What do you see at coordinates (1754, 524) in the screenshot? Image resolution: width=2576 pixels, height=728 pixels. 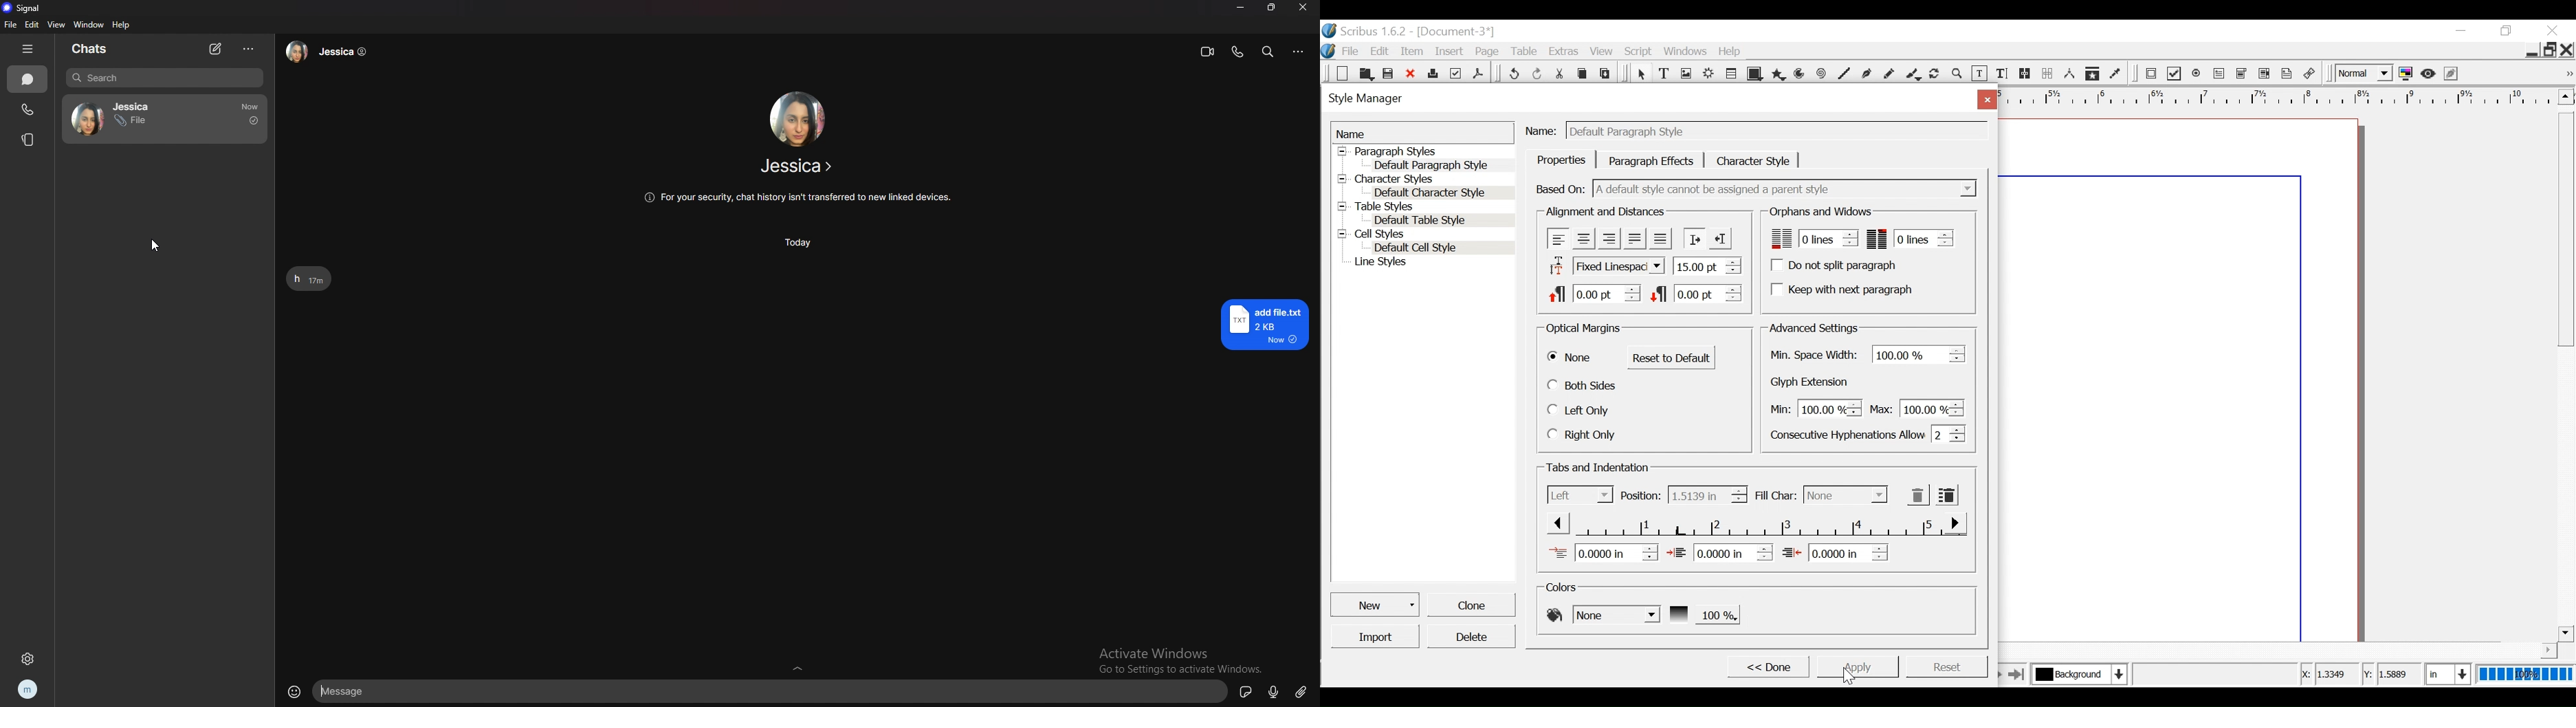 I see `Adjust tab` at bounding box center [1754, 524].